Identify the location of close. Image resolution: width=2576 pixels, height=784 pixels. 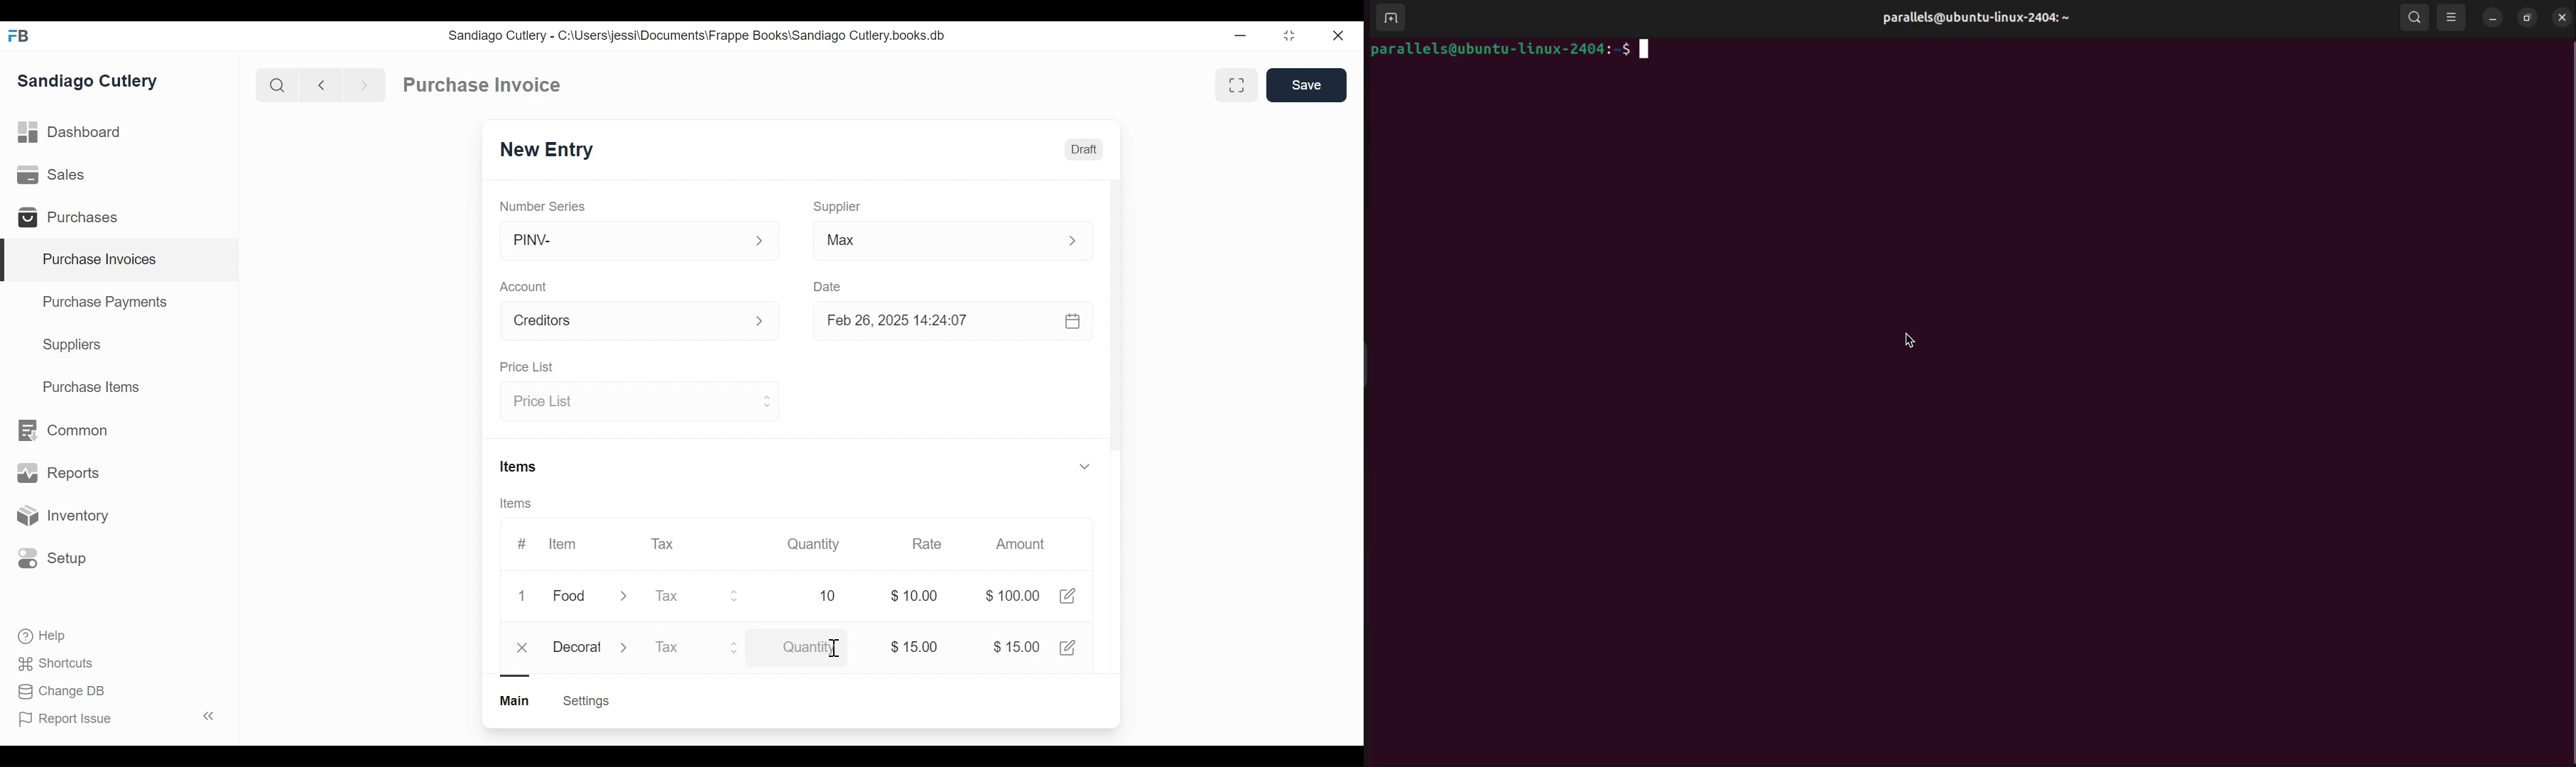
(1337, 36).